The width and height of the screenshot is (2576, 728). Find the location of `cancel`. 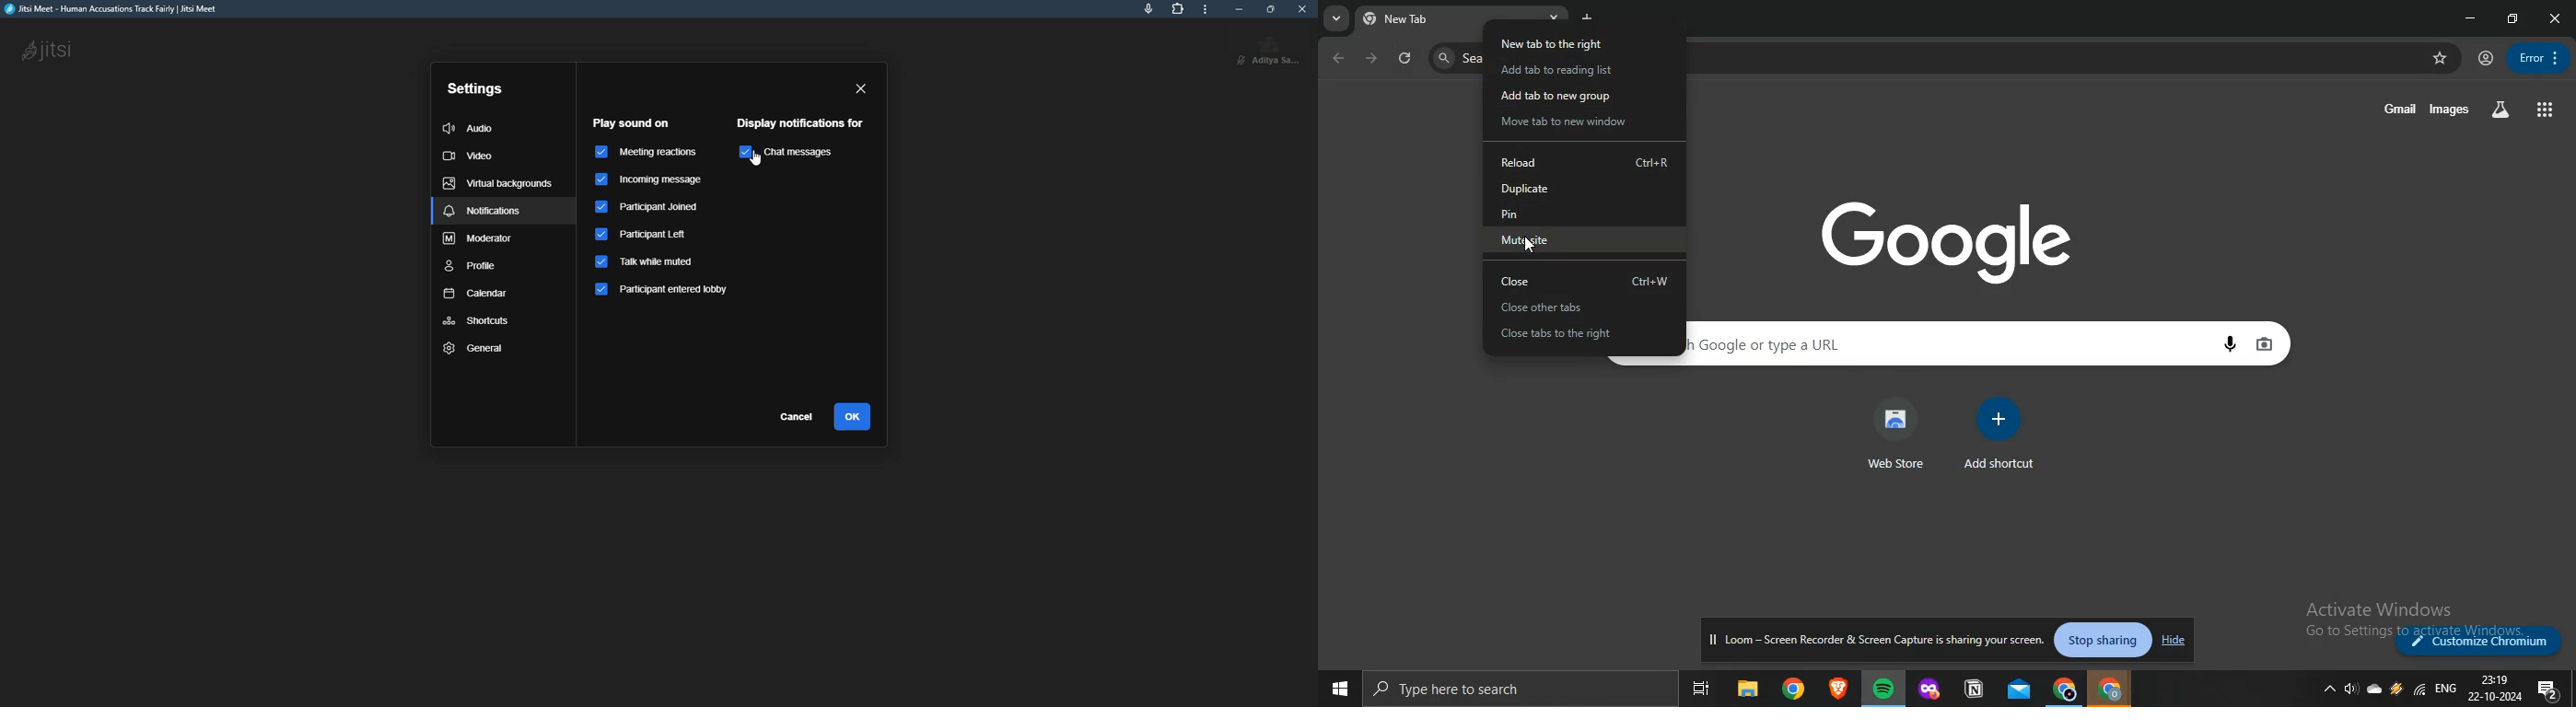

cancel is located at coordinates (795, 415).